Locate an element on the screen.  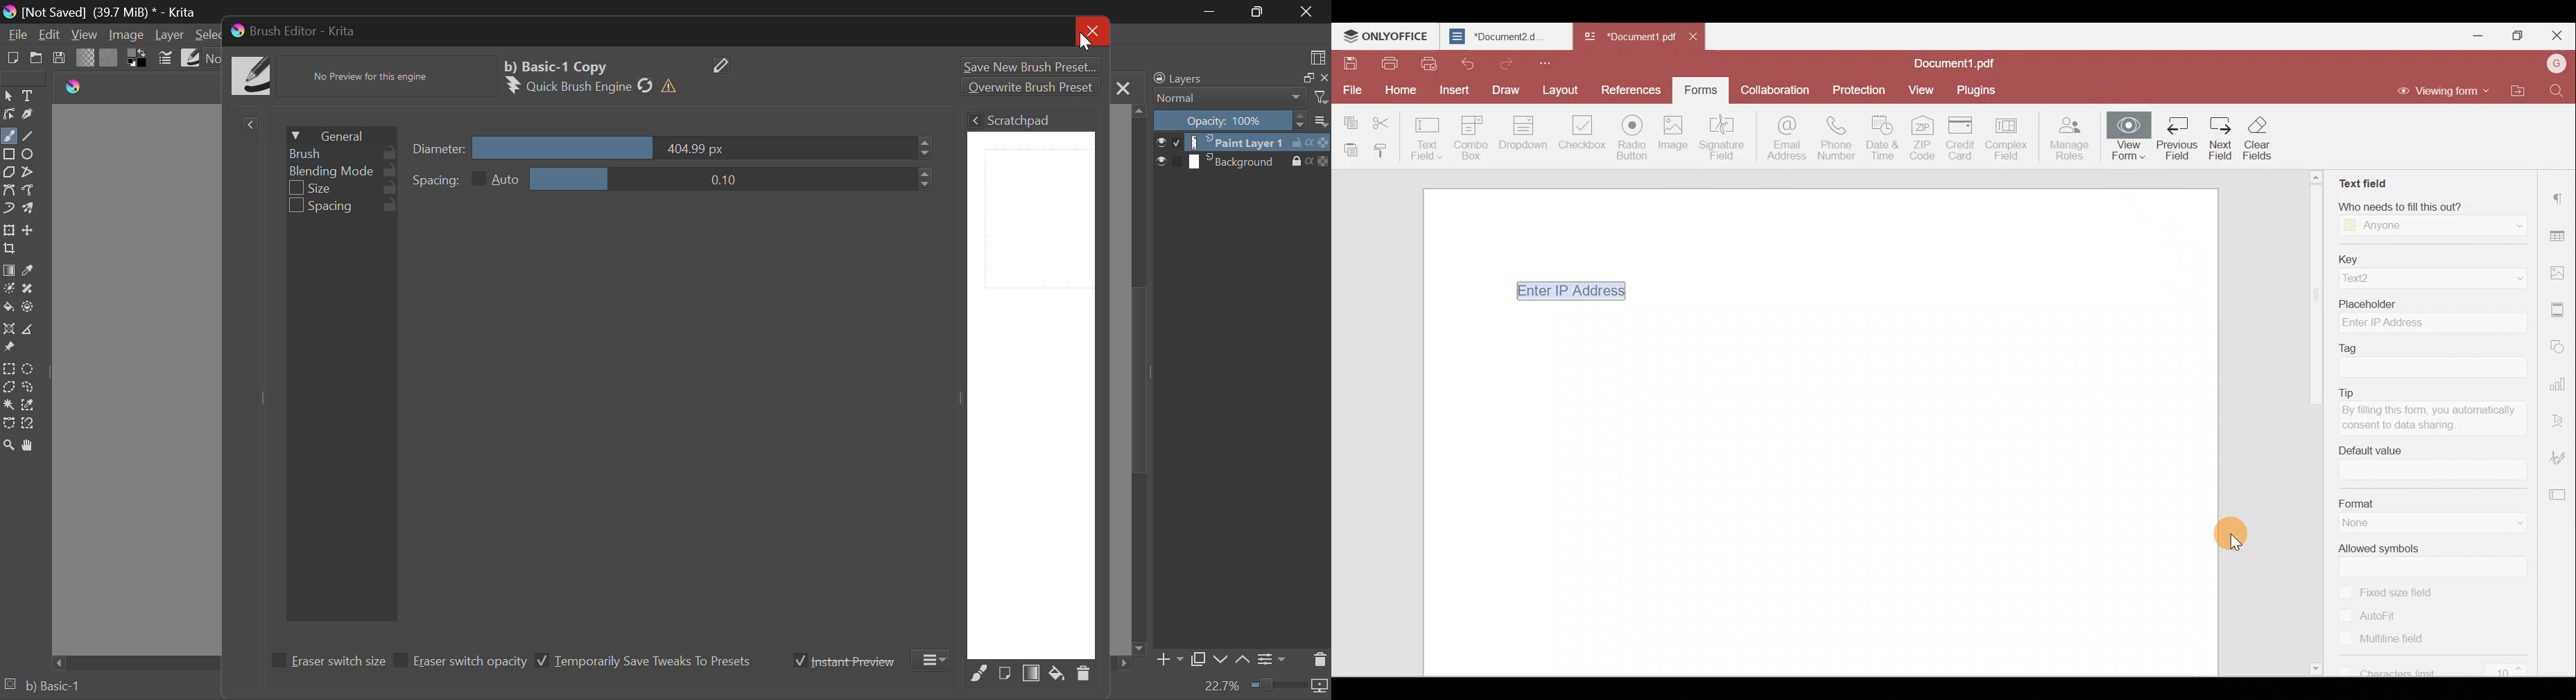
Move Layer Down is located at coordinates (1222, 660).